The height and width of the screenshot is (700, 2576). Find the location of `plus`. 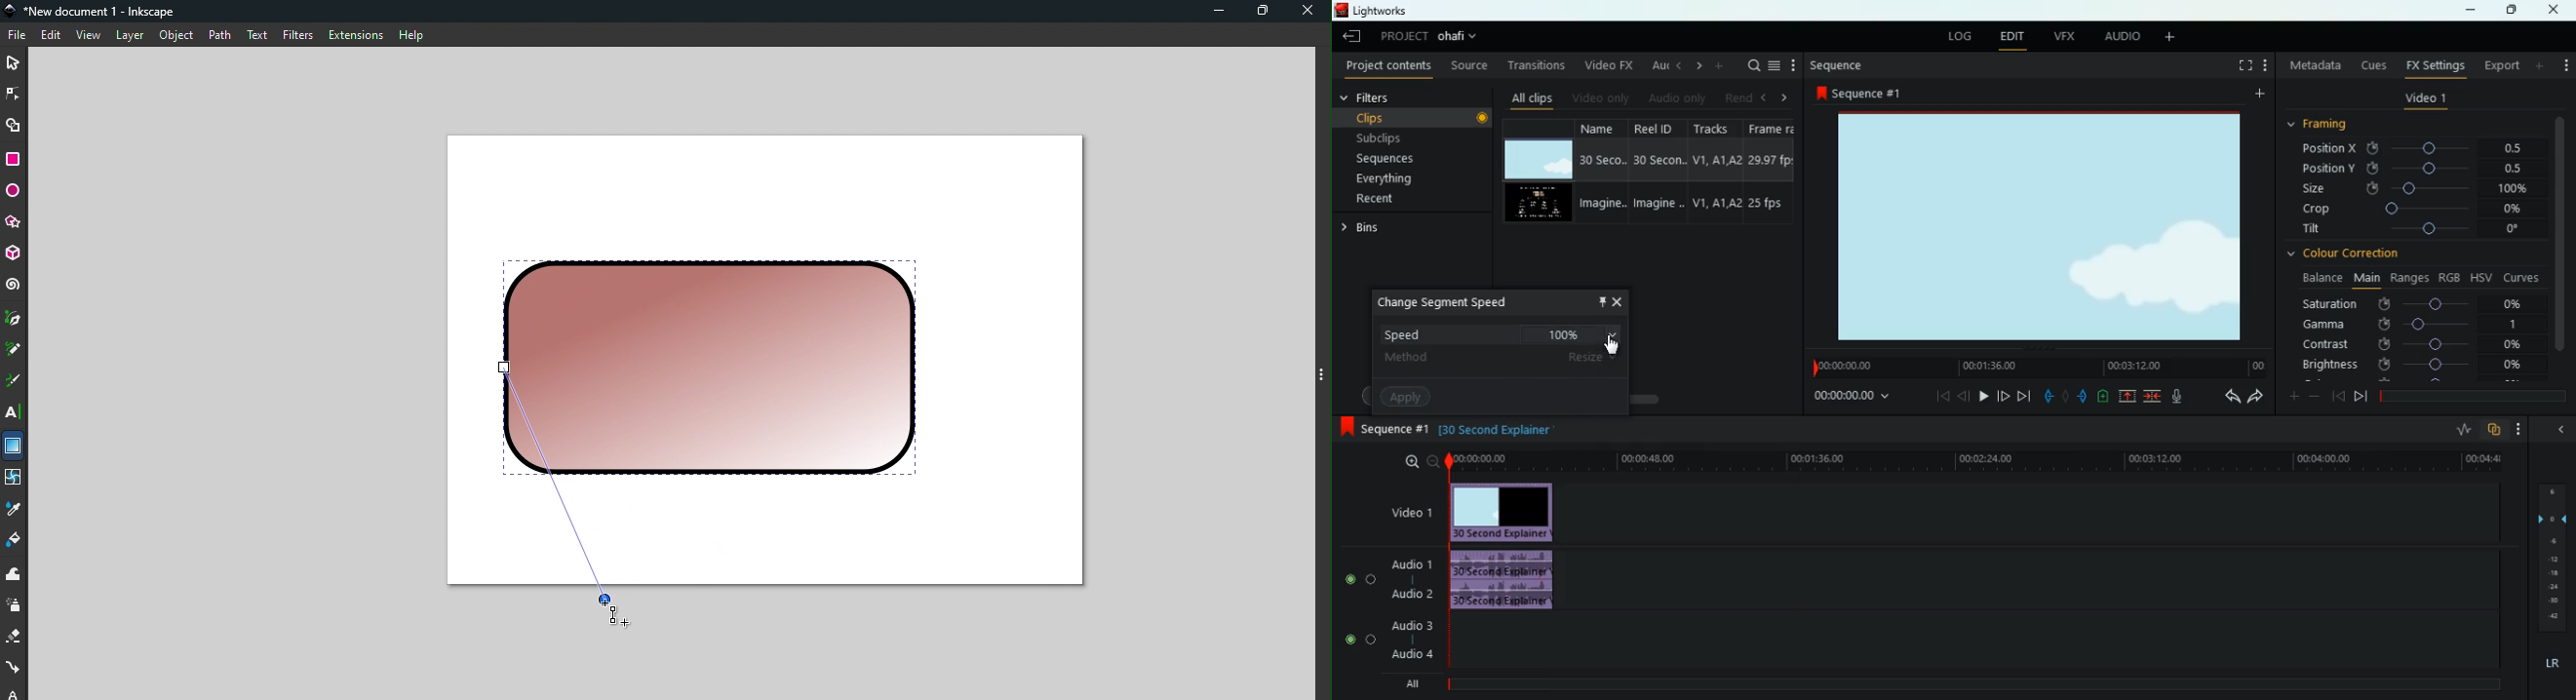

plus is located at coordinates (2290, 395).